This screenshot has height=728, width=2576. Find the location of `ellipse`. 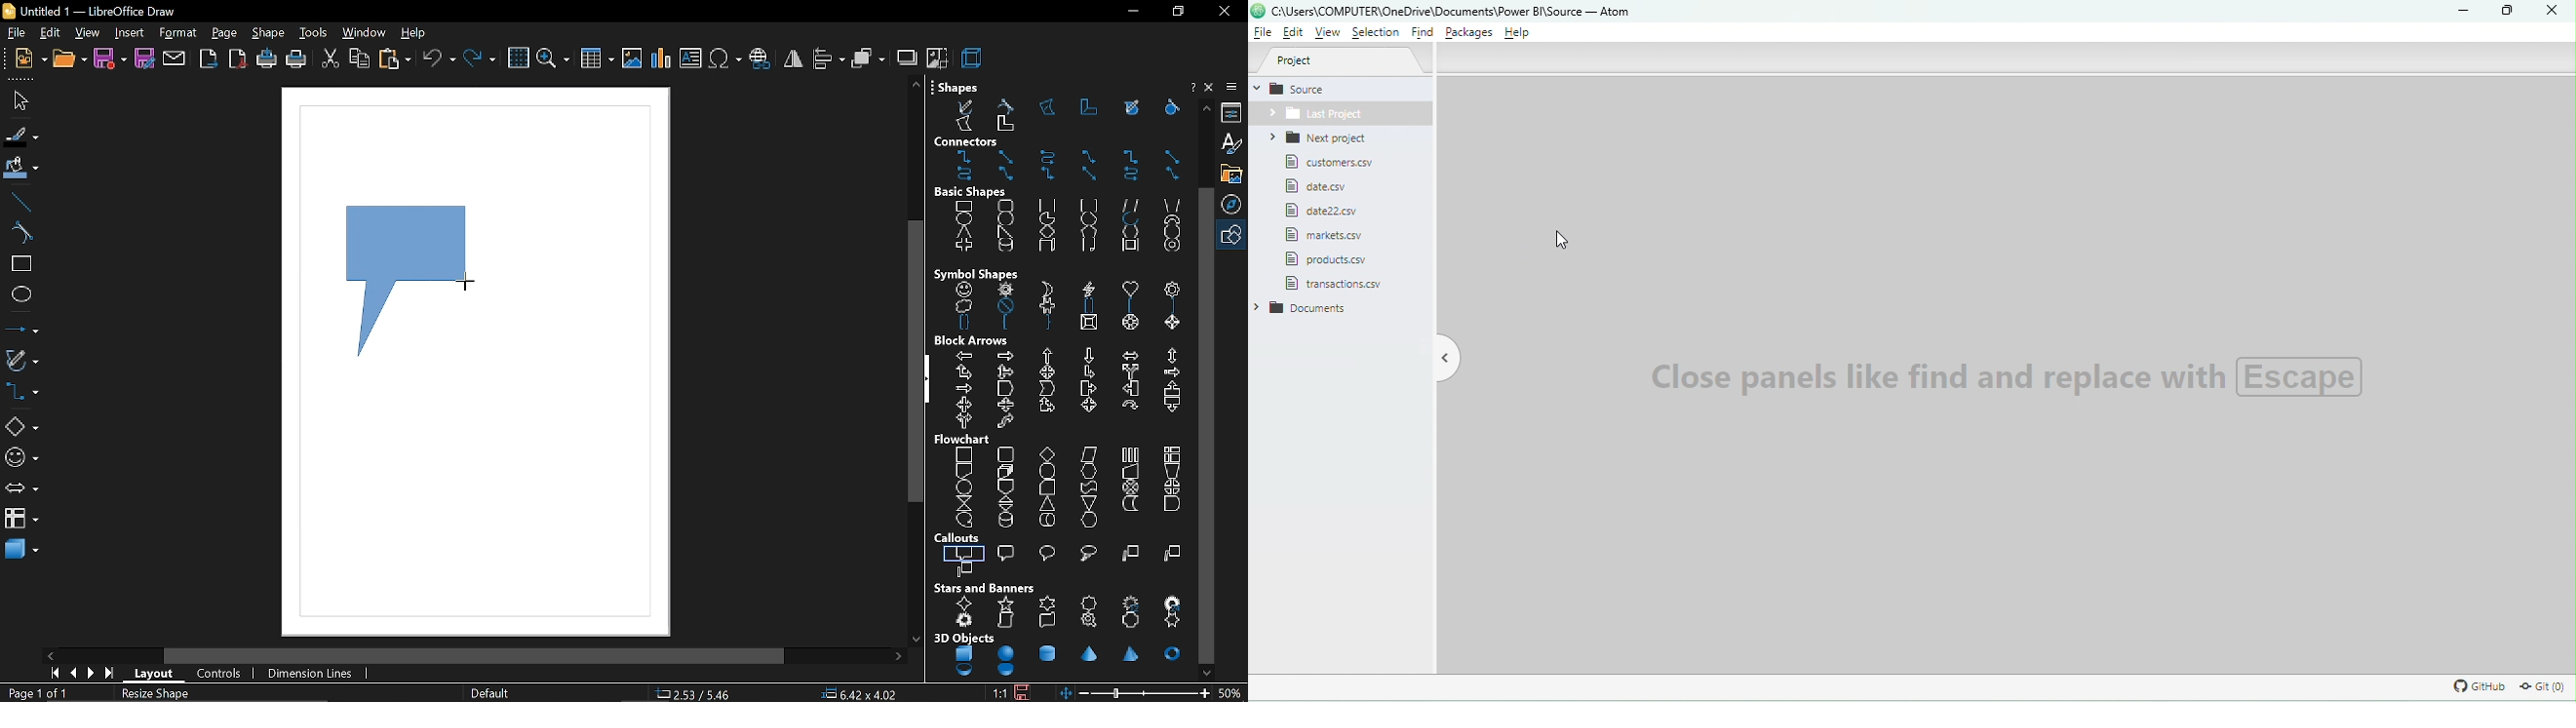

ellipse is located at coordinates (965, 219).